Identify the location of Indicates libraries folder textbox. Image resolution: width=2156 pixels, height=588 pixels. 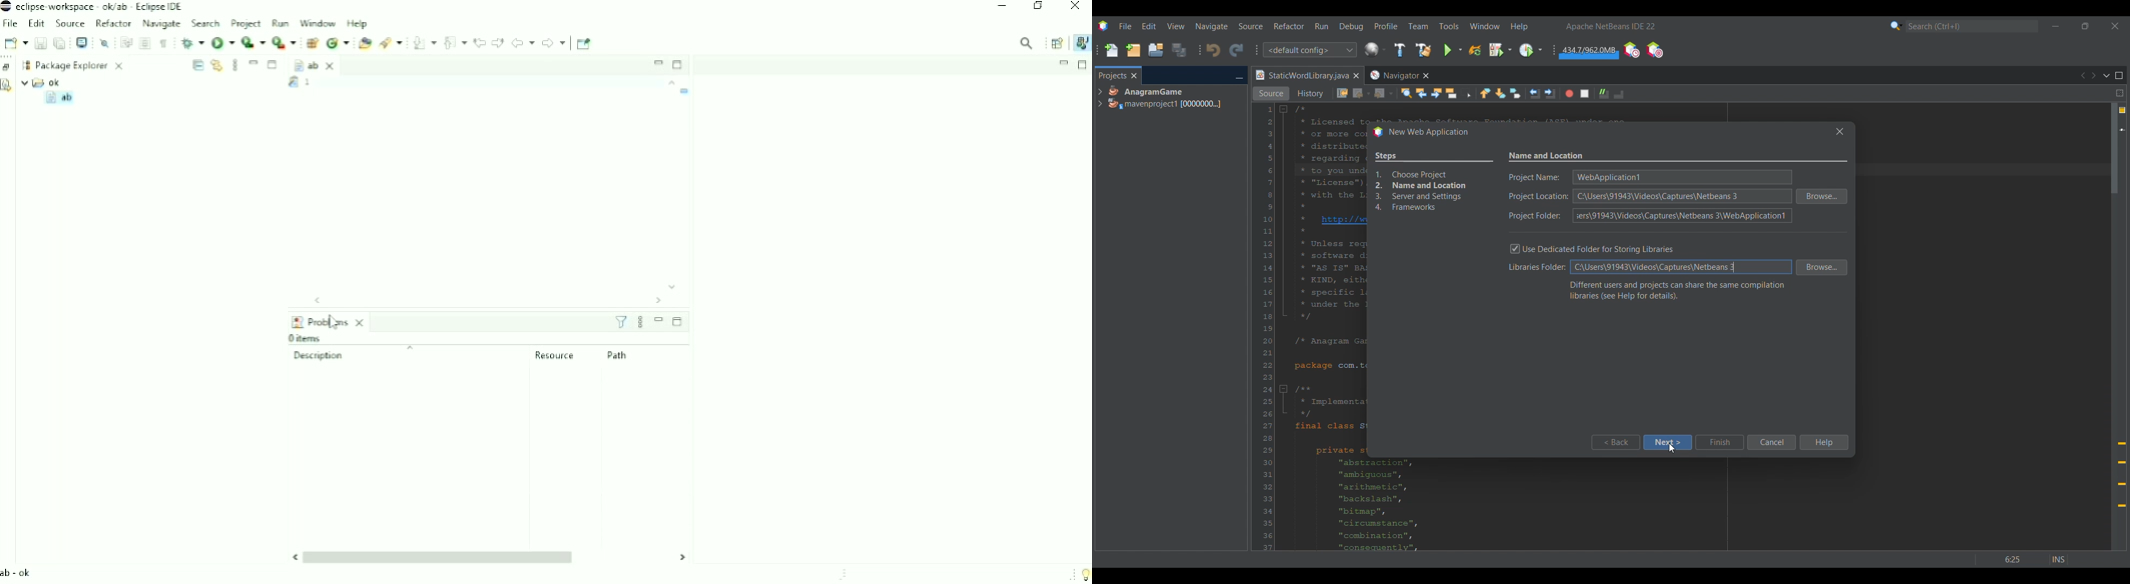
(1535, 268).